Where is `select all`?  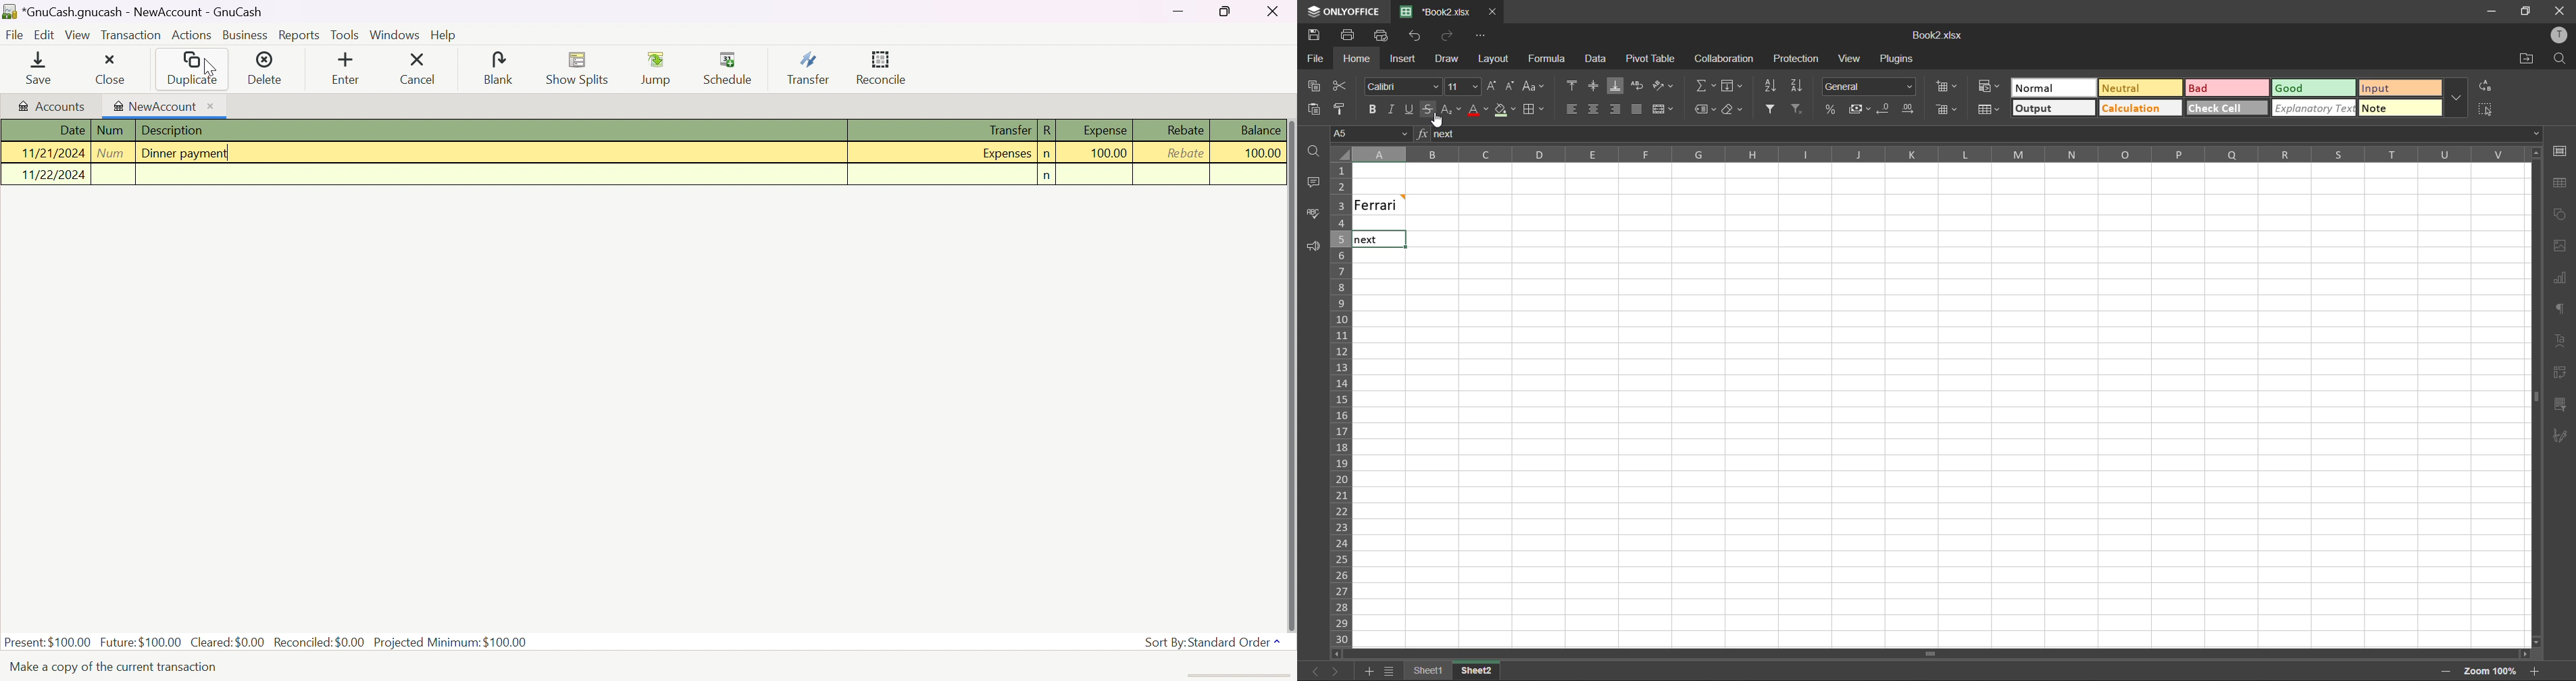
select all is located at coordinates (2490, 109).